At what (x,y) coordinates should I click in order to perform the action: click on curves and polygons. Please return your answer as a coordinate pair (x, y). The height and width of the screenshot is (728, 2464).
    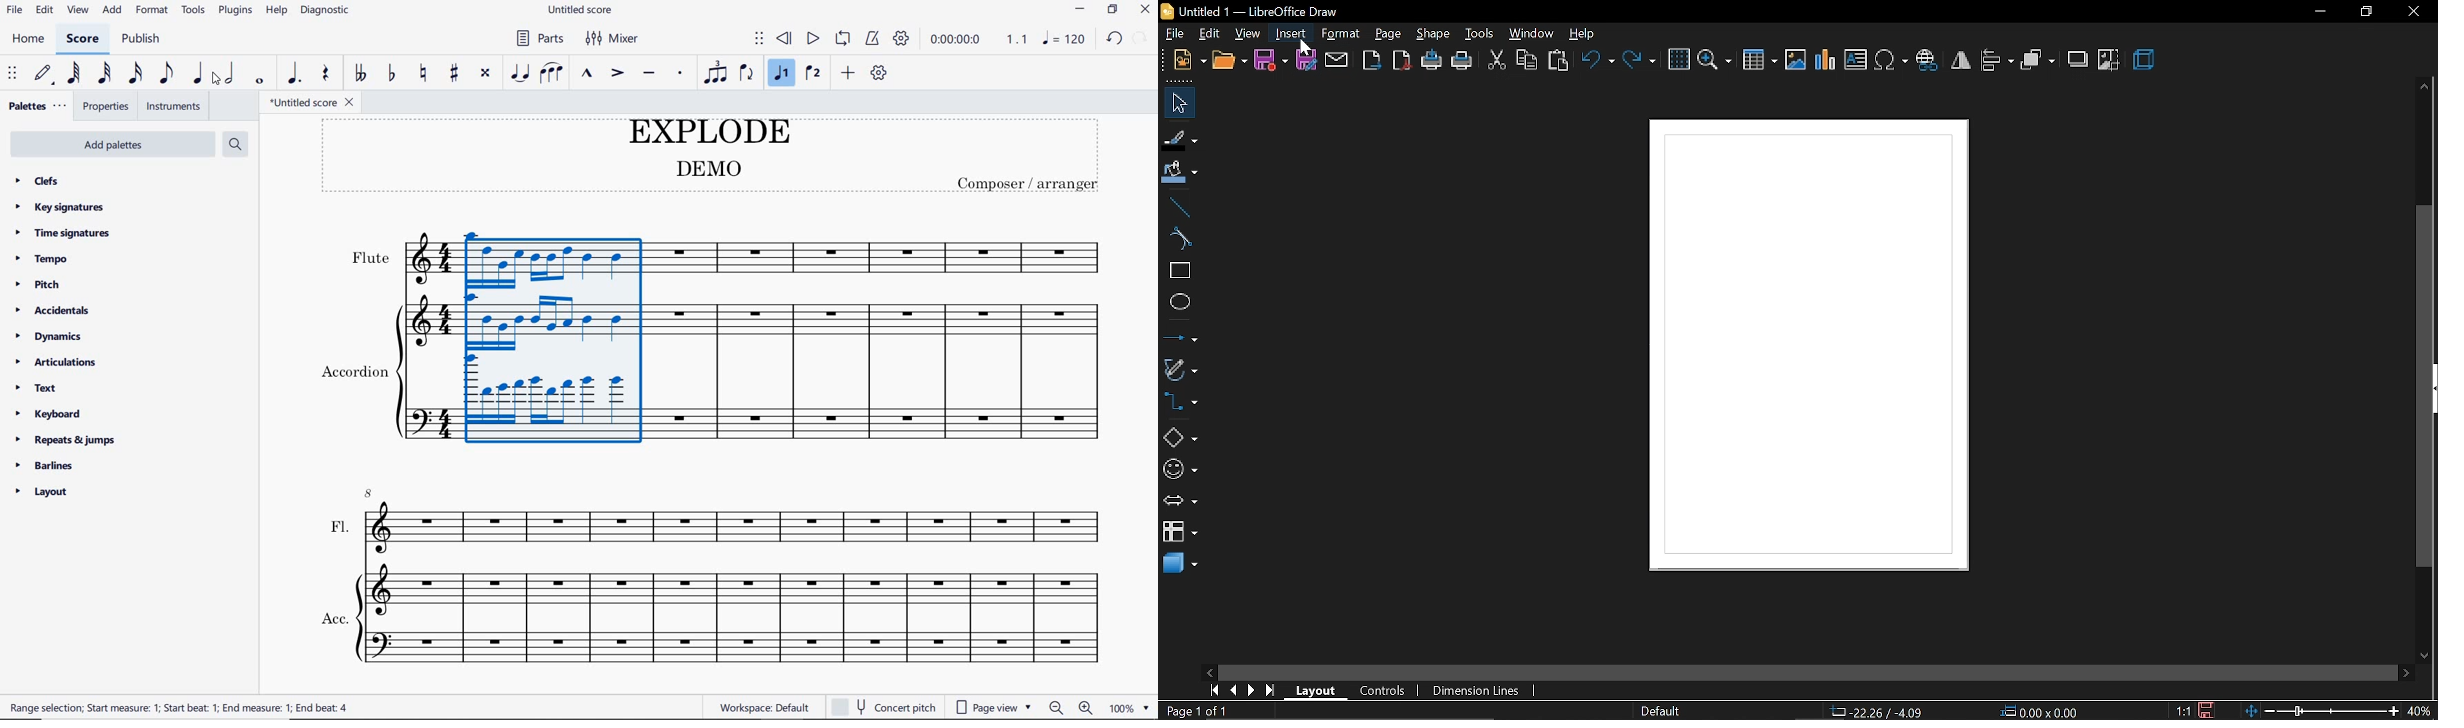
    Looking at the image, I should click on (1180, 368).